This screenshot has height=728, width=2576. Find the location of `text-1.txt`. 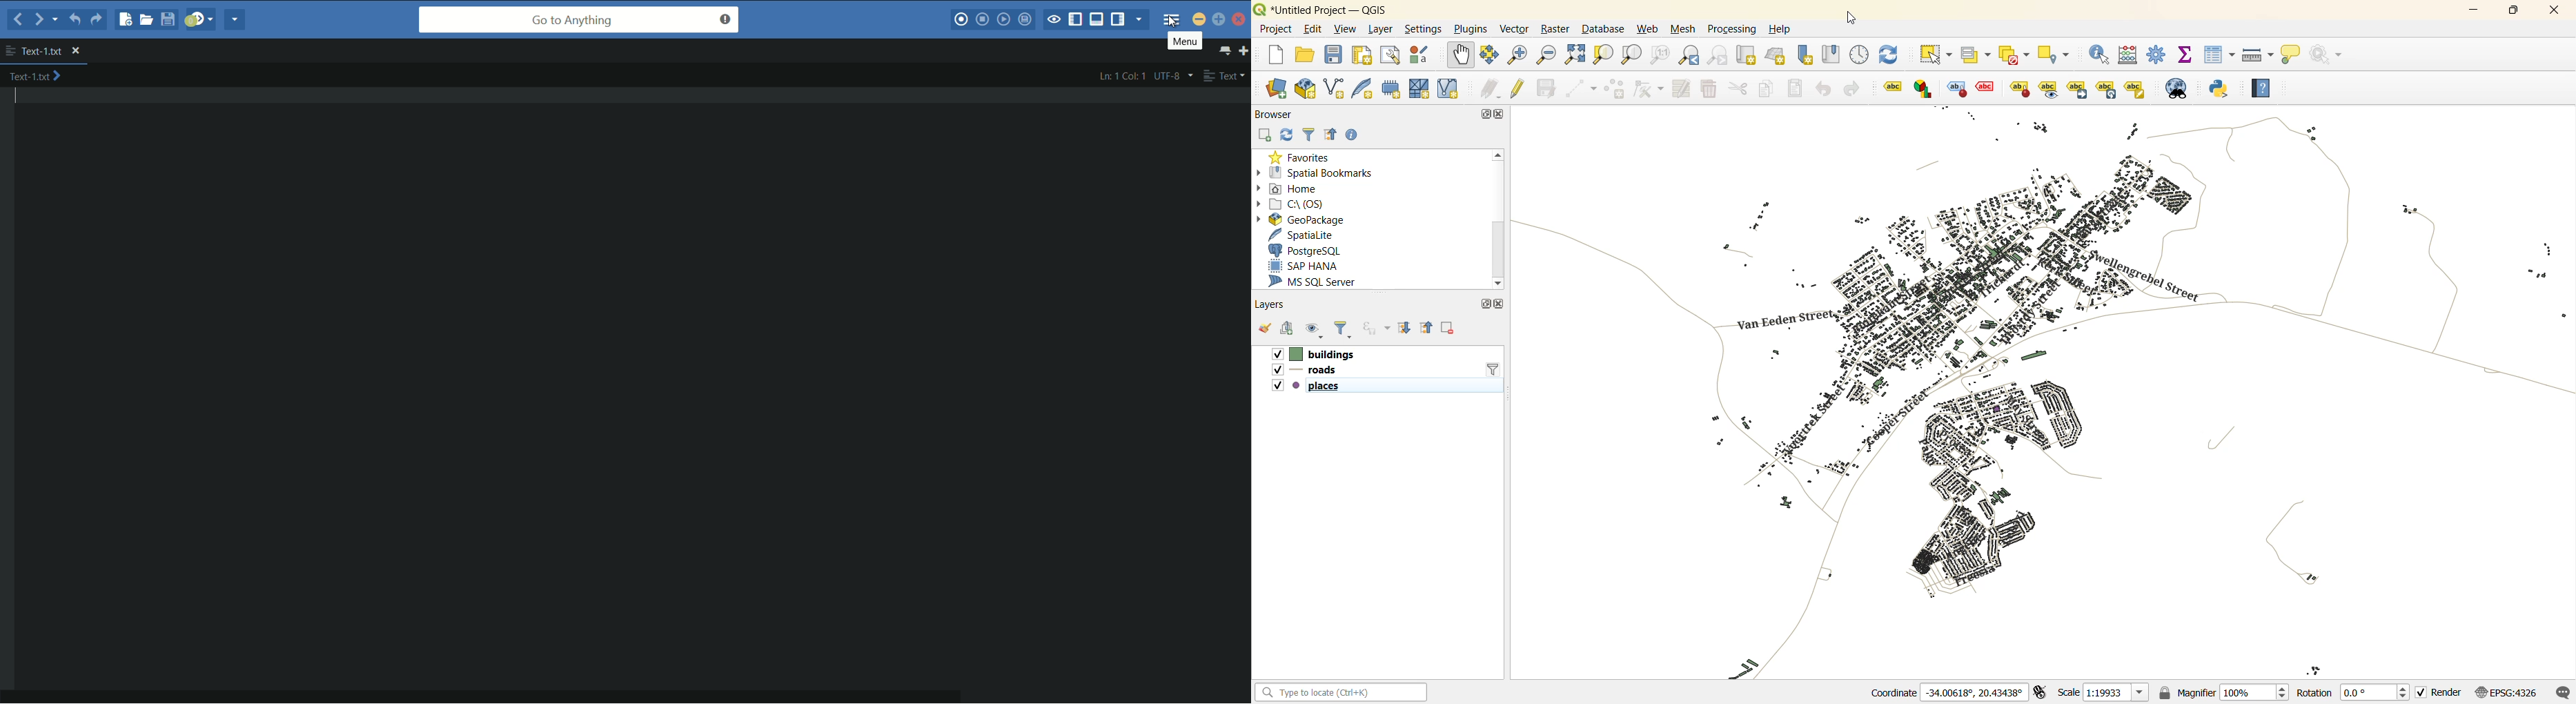

text-1.txt is located at coordinates (36, 51).